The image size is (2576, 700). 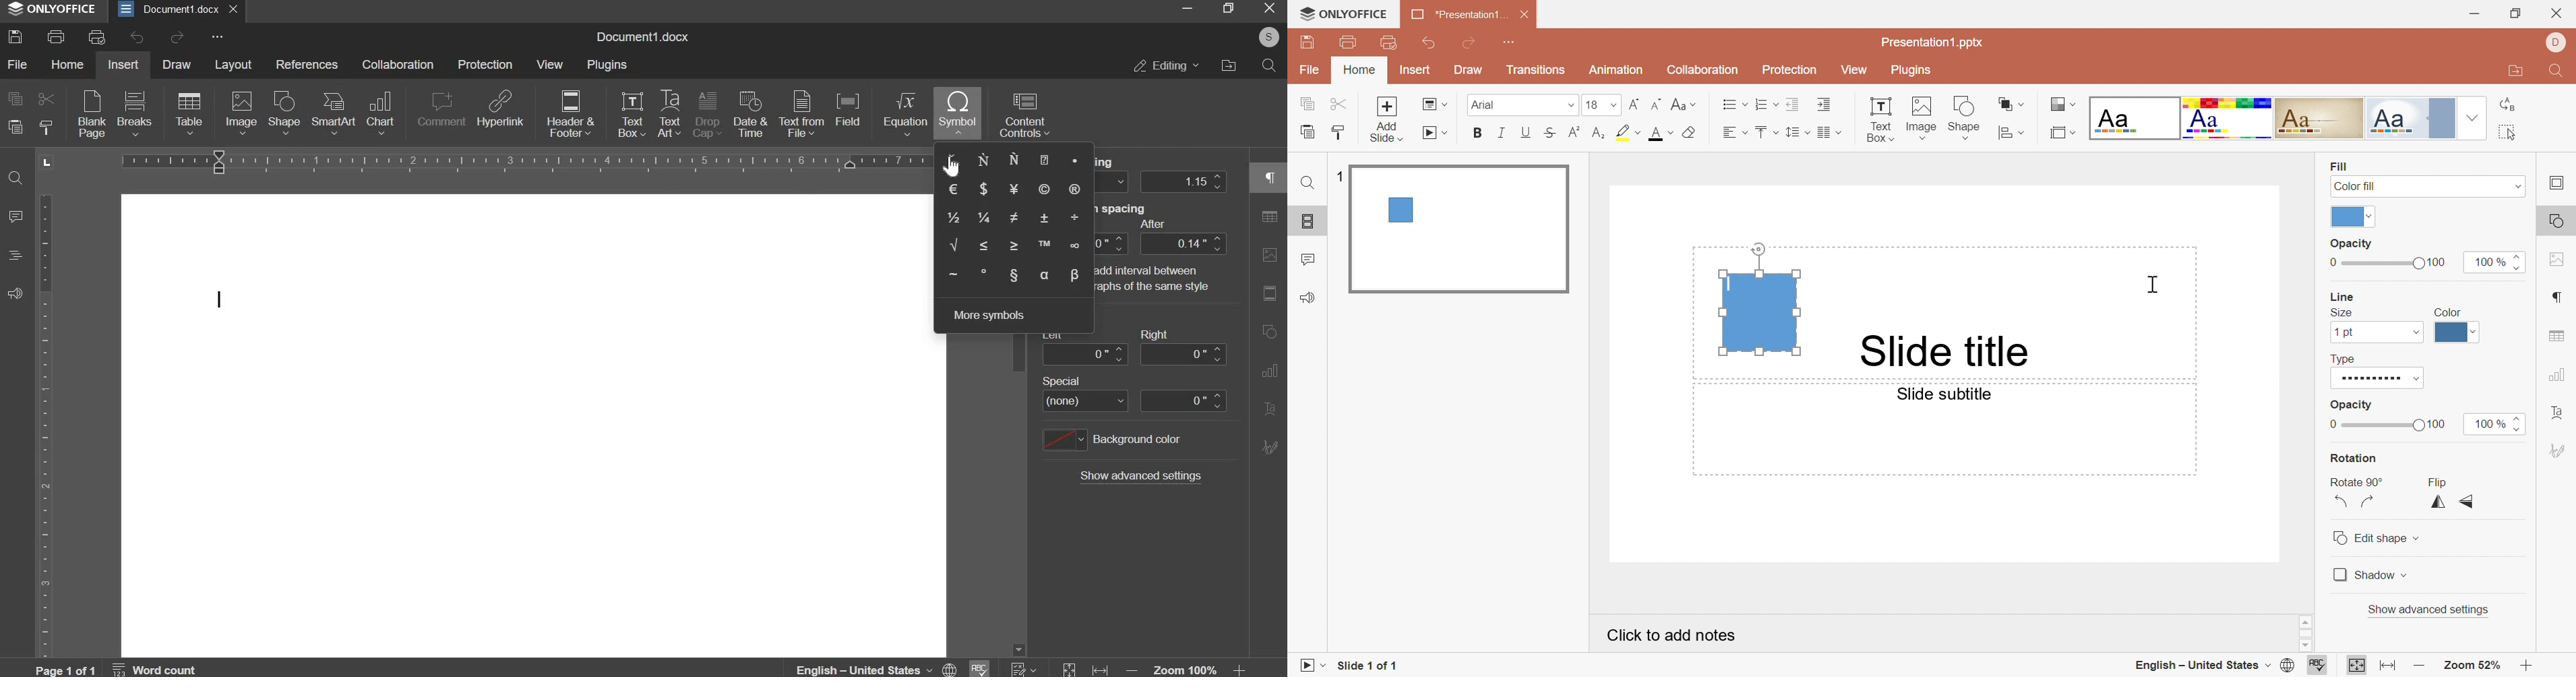 I want to click on Flip vertically, so click(x=2467, y=502).